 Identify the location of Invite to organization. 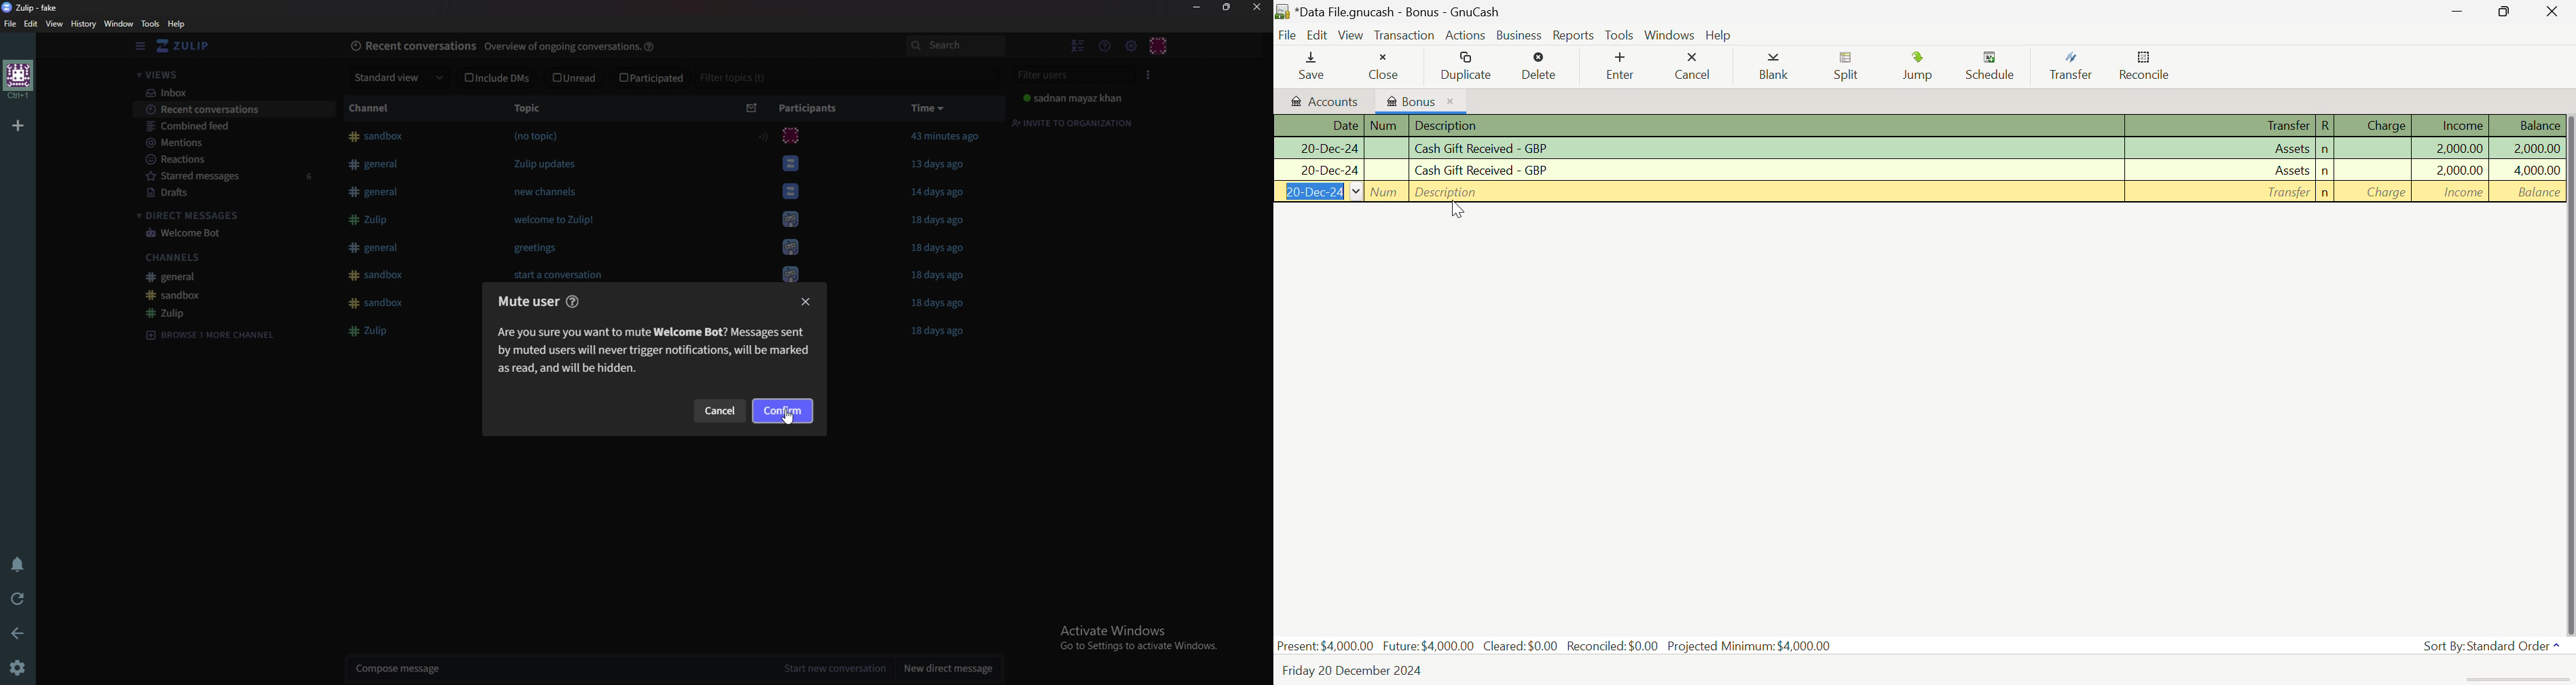
(1075, 121).